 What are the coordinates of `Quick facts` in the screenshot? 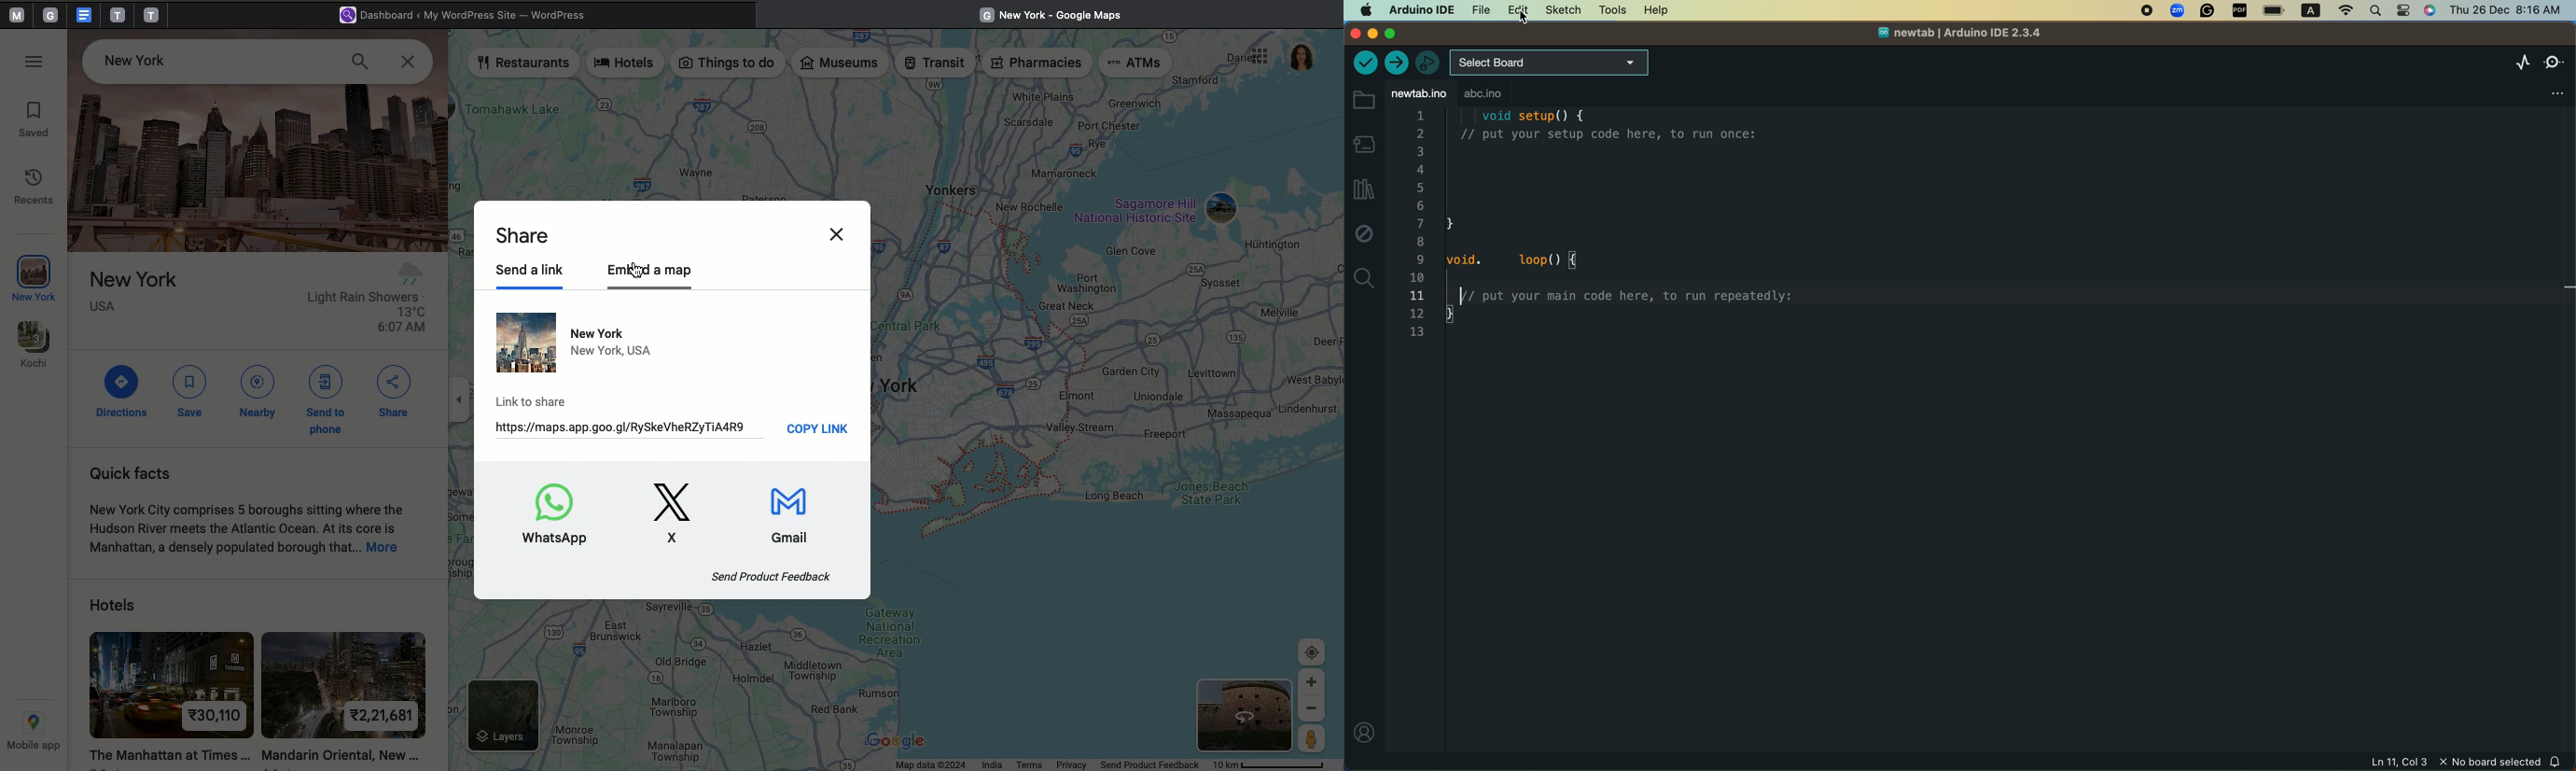 It's located at (254, 512).